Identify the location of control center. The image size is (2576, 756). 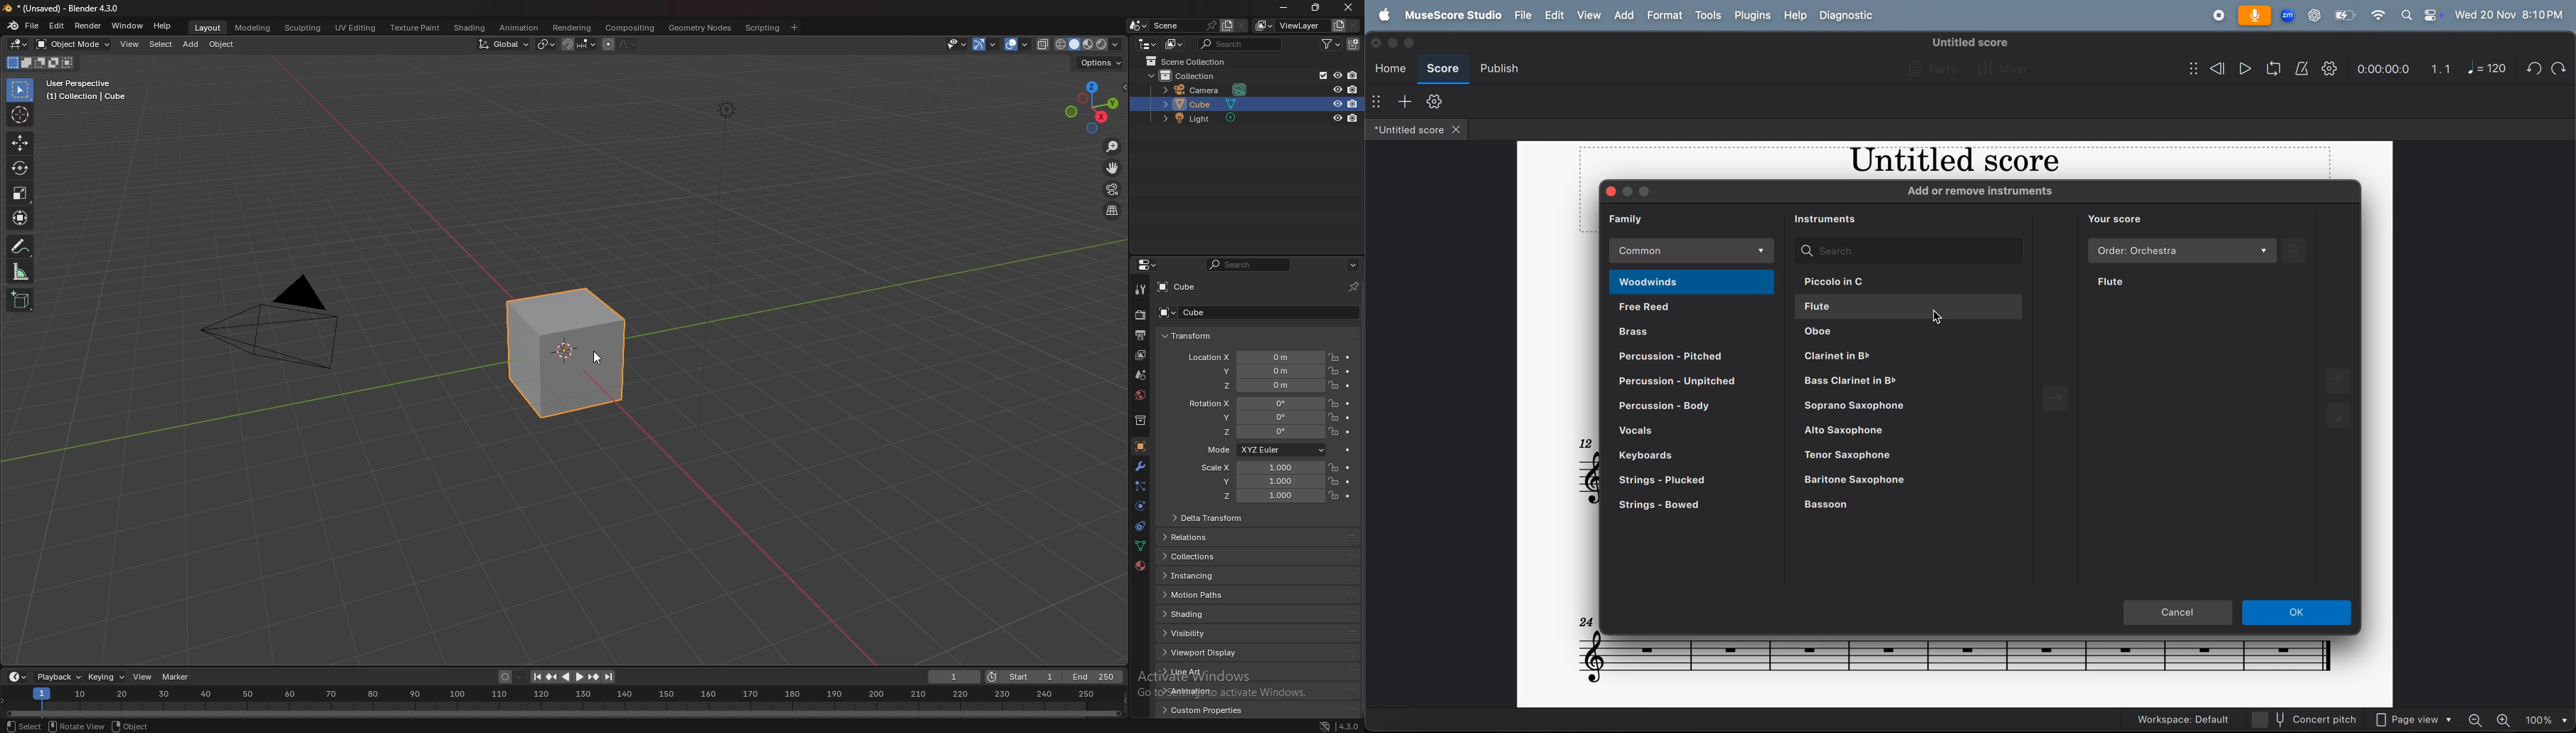
(2432, 14).